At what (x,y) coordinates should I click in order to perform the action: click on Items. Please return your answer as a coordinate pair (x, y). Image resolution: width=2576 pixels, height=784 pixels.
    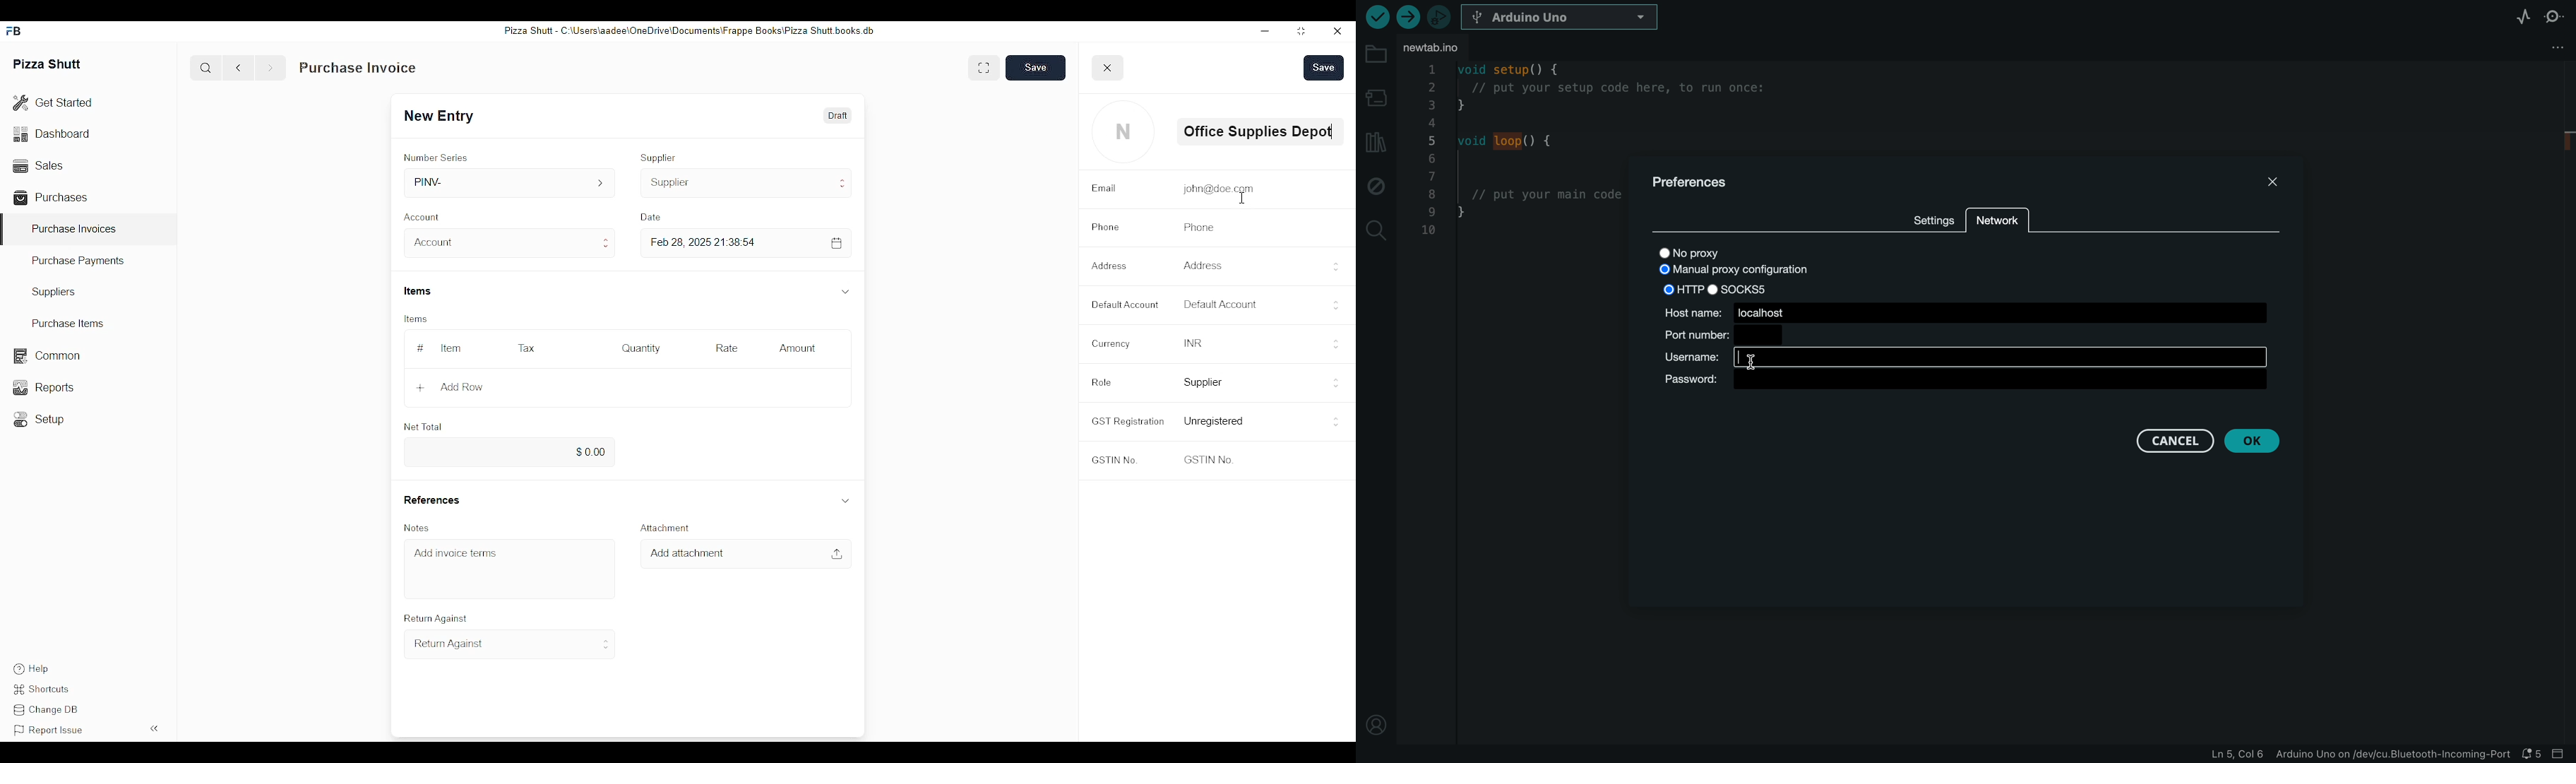
    Looking at the image, I should click on (414, 319).